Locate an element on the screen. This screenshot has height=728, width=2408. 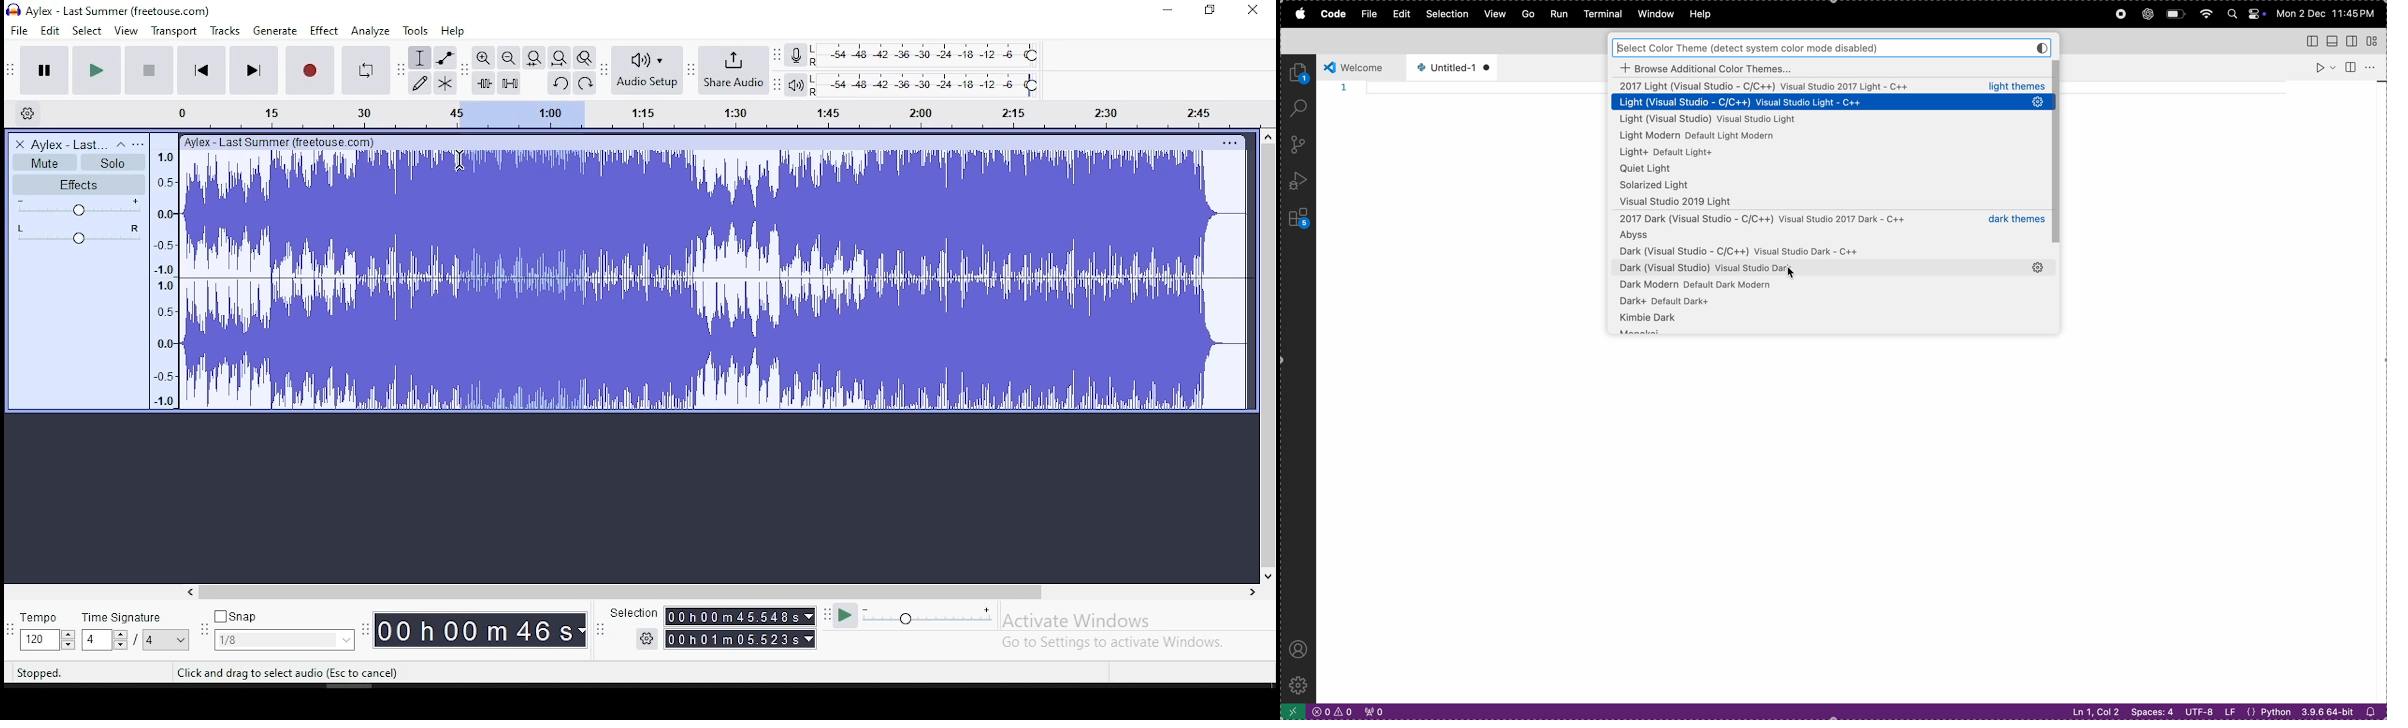
edit is located at coordinates (50, 31).